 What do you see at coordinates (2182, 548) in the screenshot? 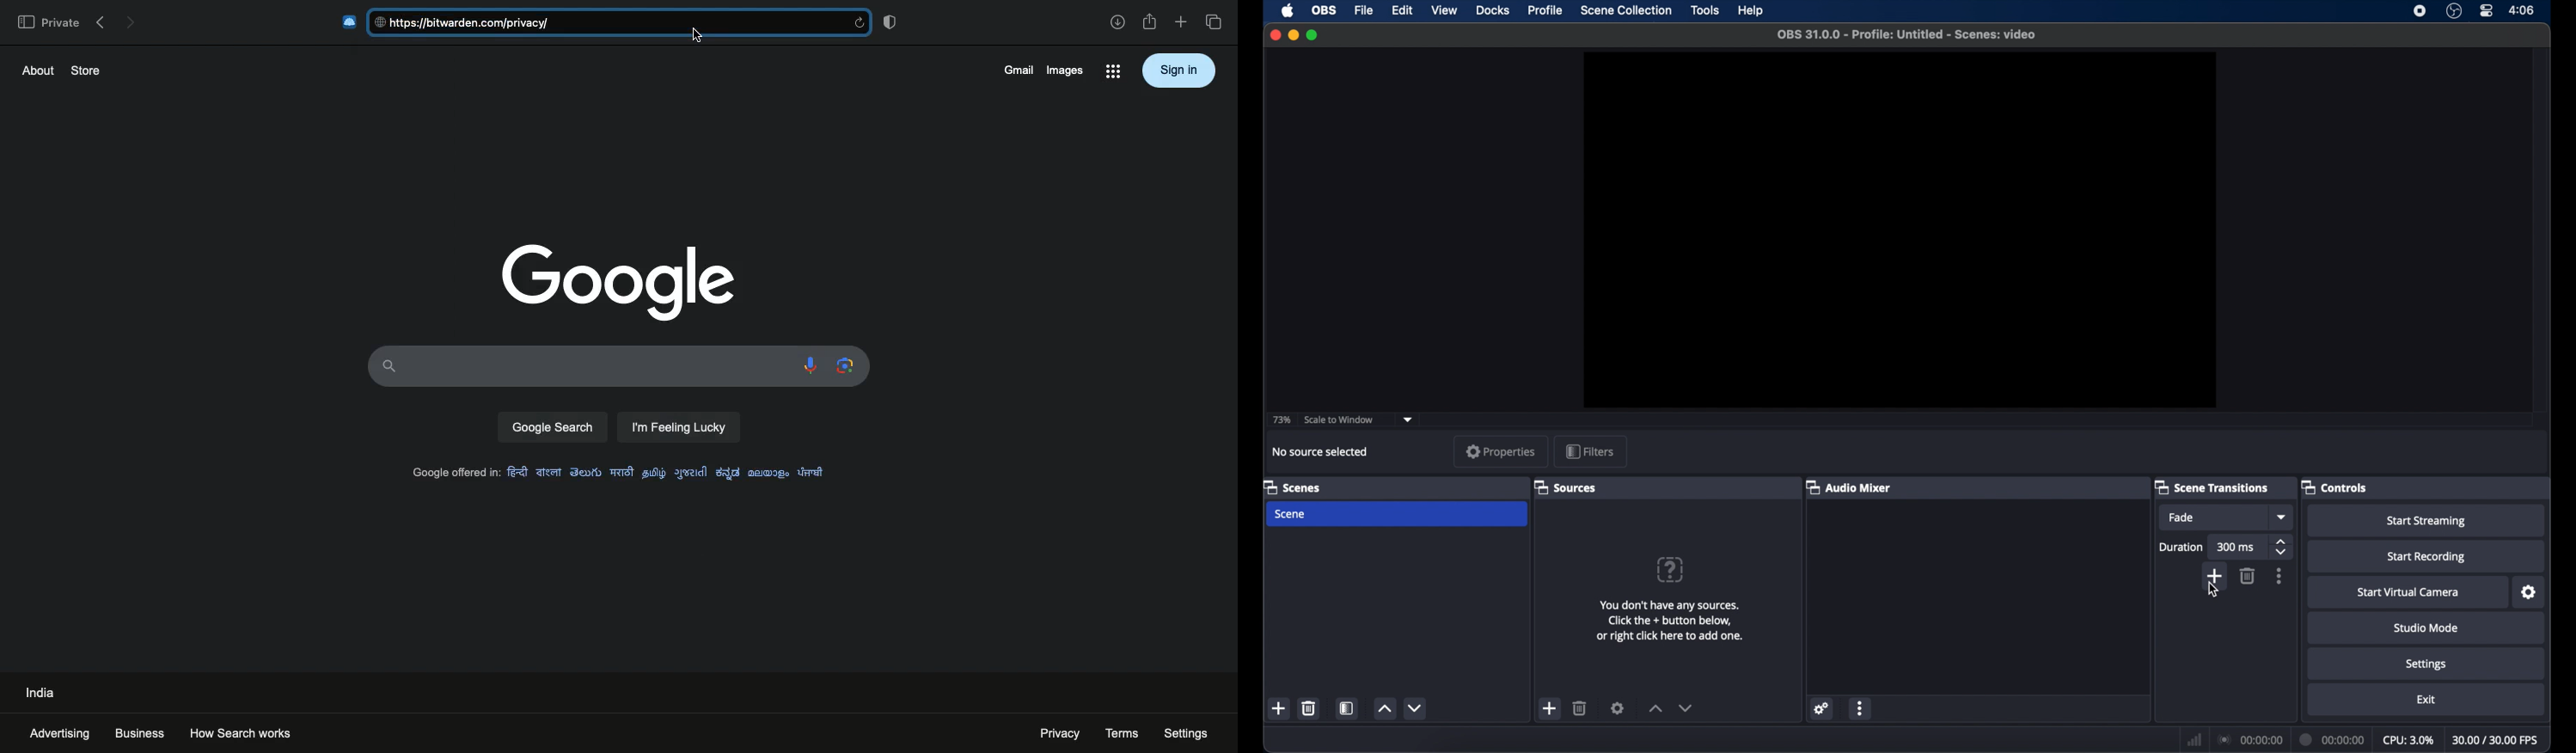
I see `duration` at bounding box center [2182, 548].